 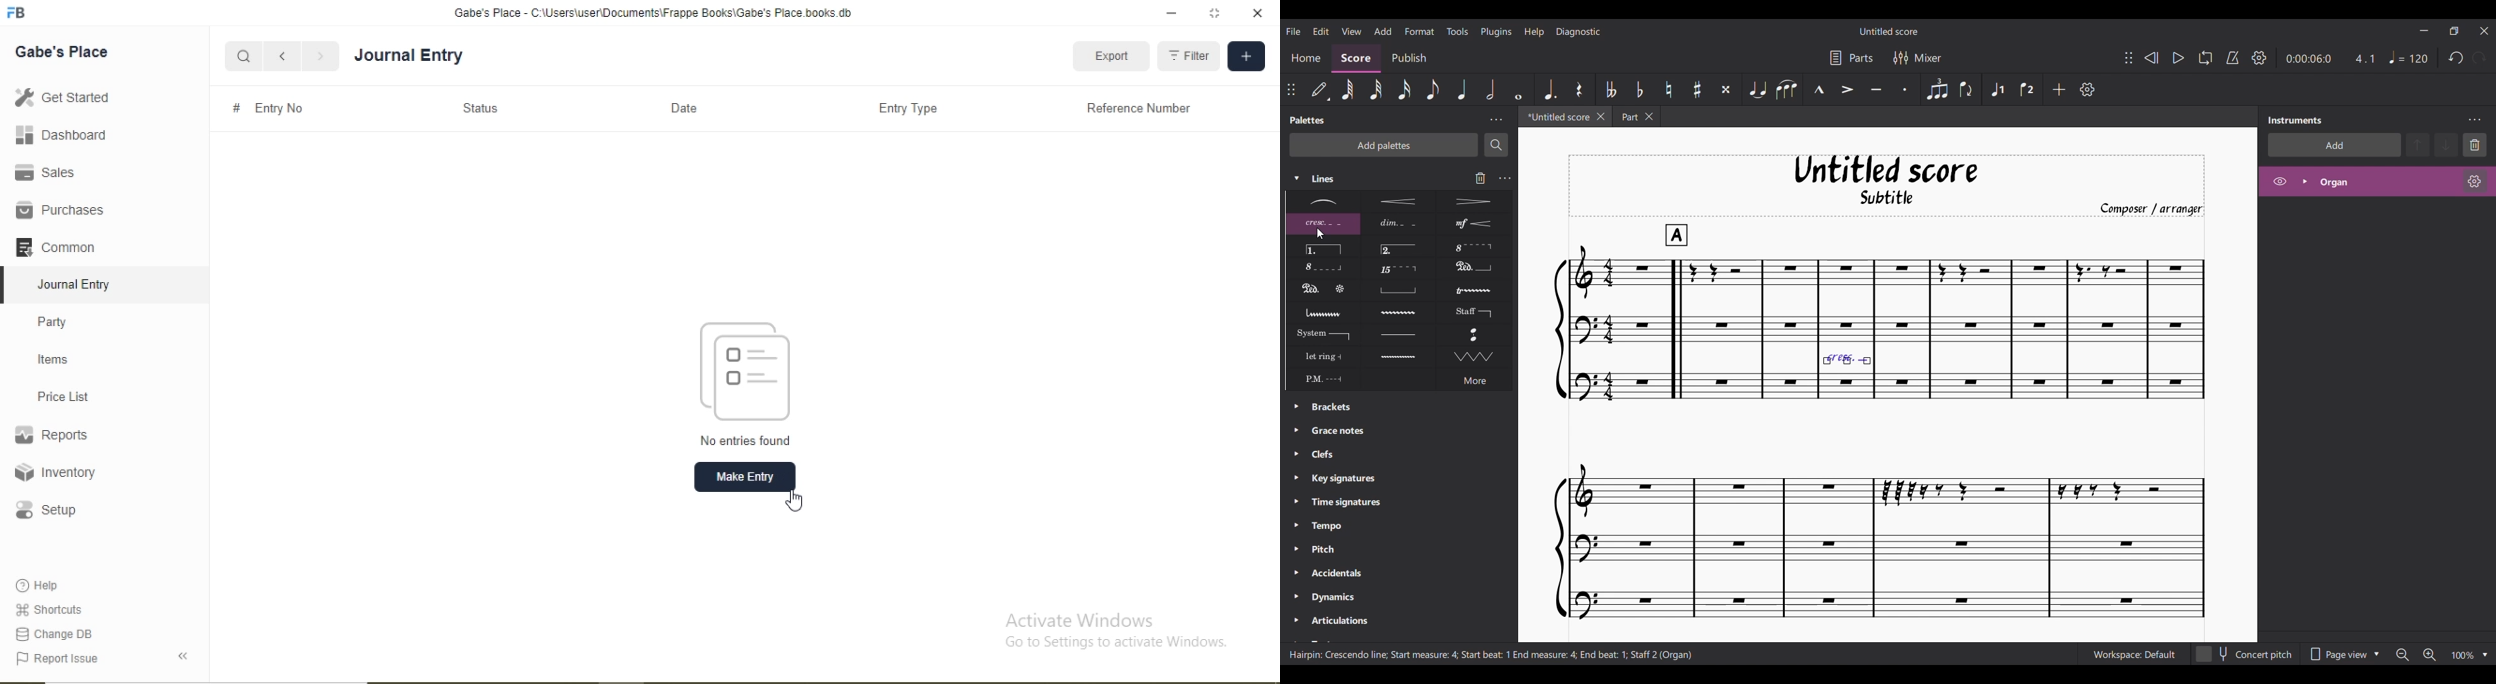 I want to click on No entries found, so click(x=746, y=441).